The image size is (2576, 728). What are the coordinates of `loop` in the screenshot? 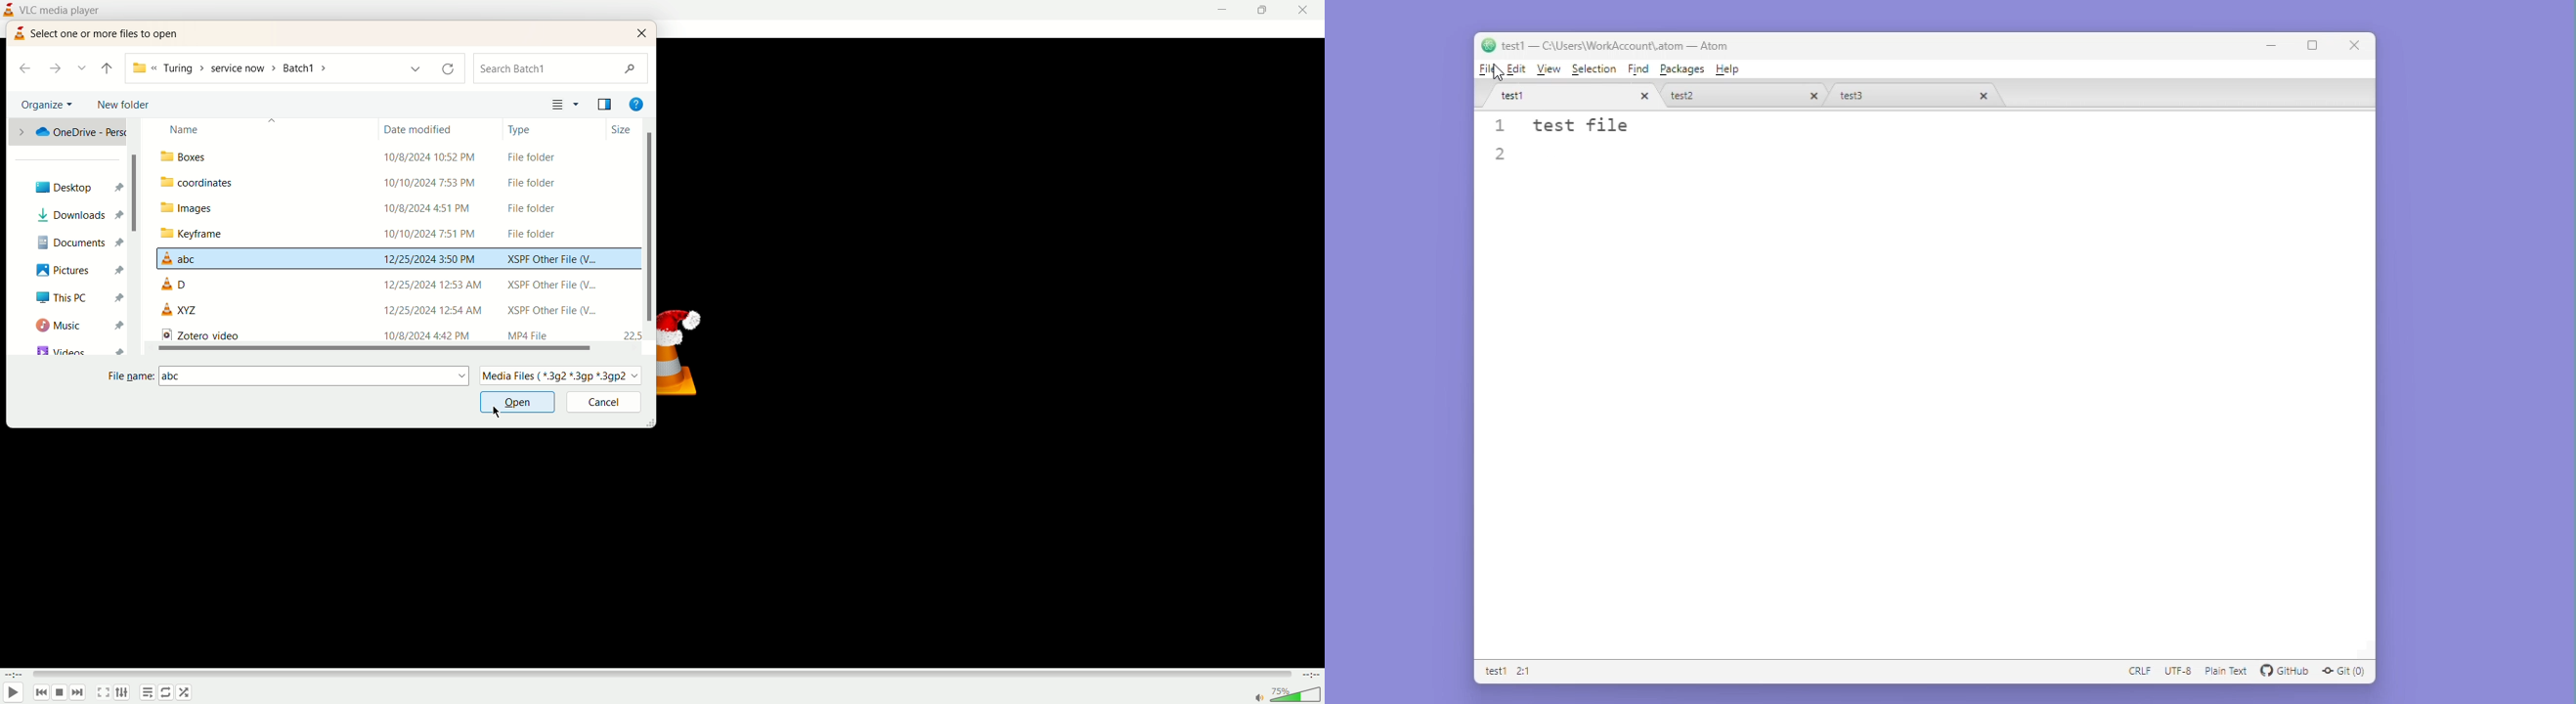 It's located at (184, 692).